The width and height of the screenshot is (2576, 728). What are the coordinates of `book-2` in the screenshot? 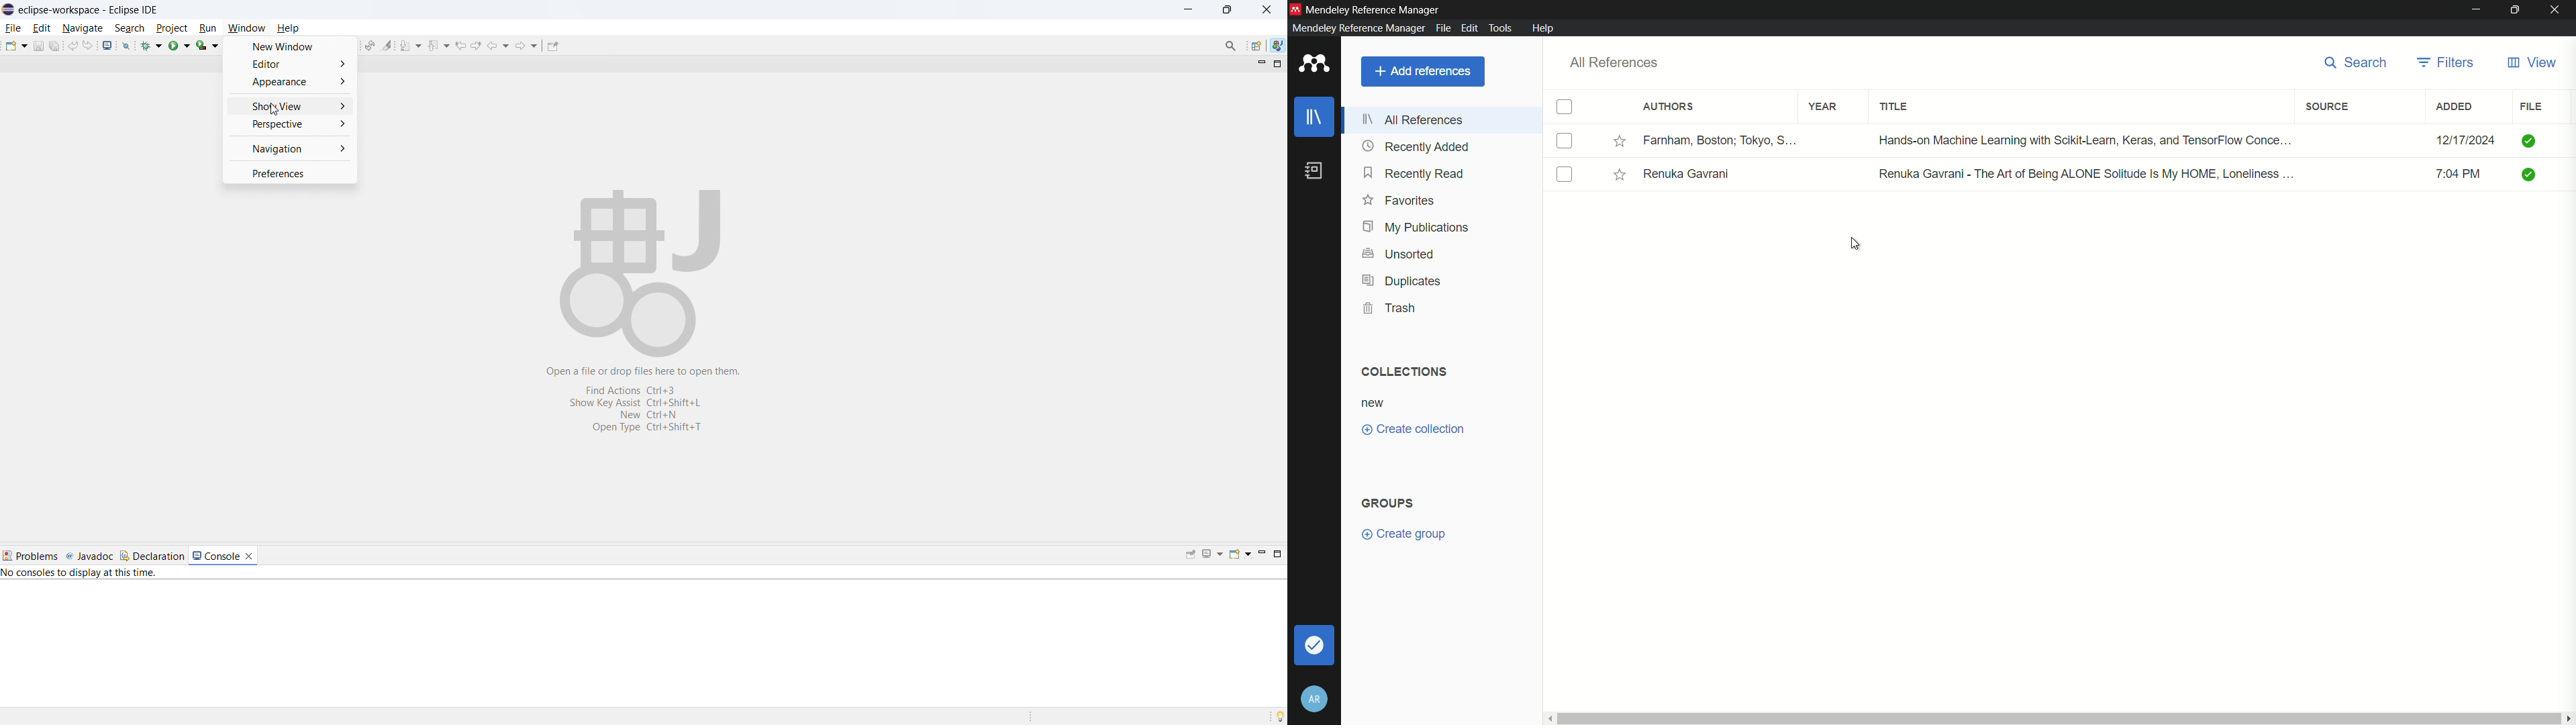 It's located at (1564, 175).